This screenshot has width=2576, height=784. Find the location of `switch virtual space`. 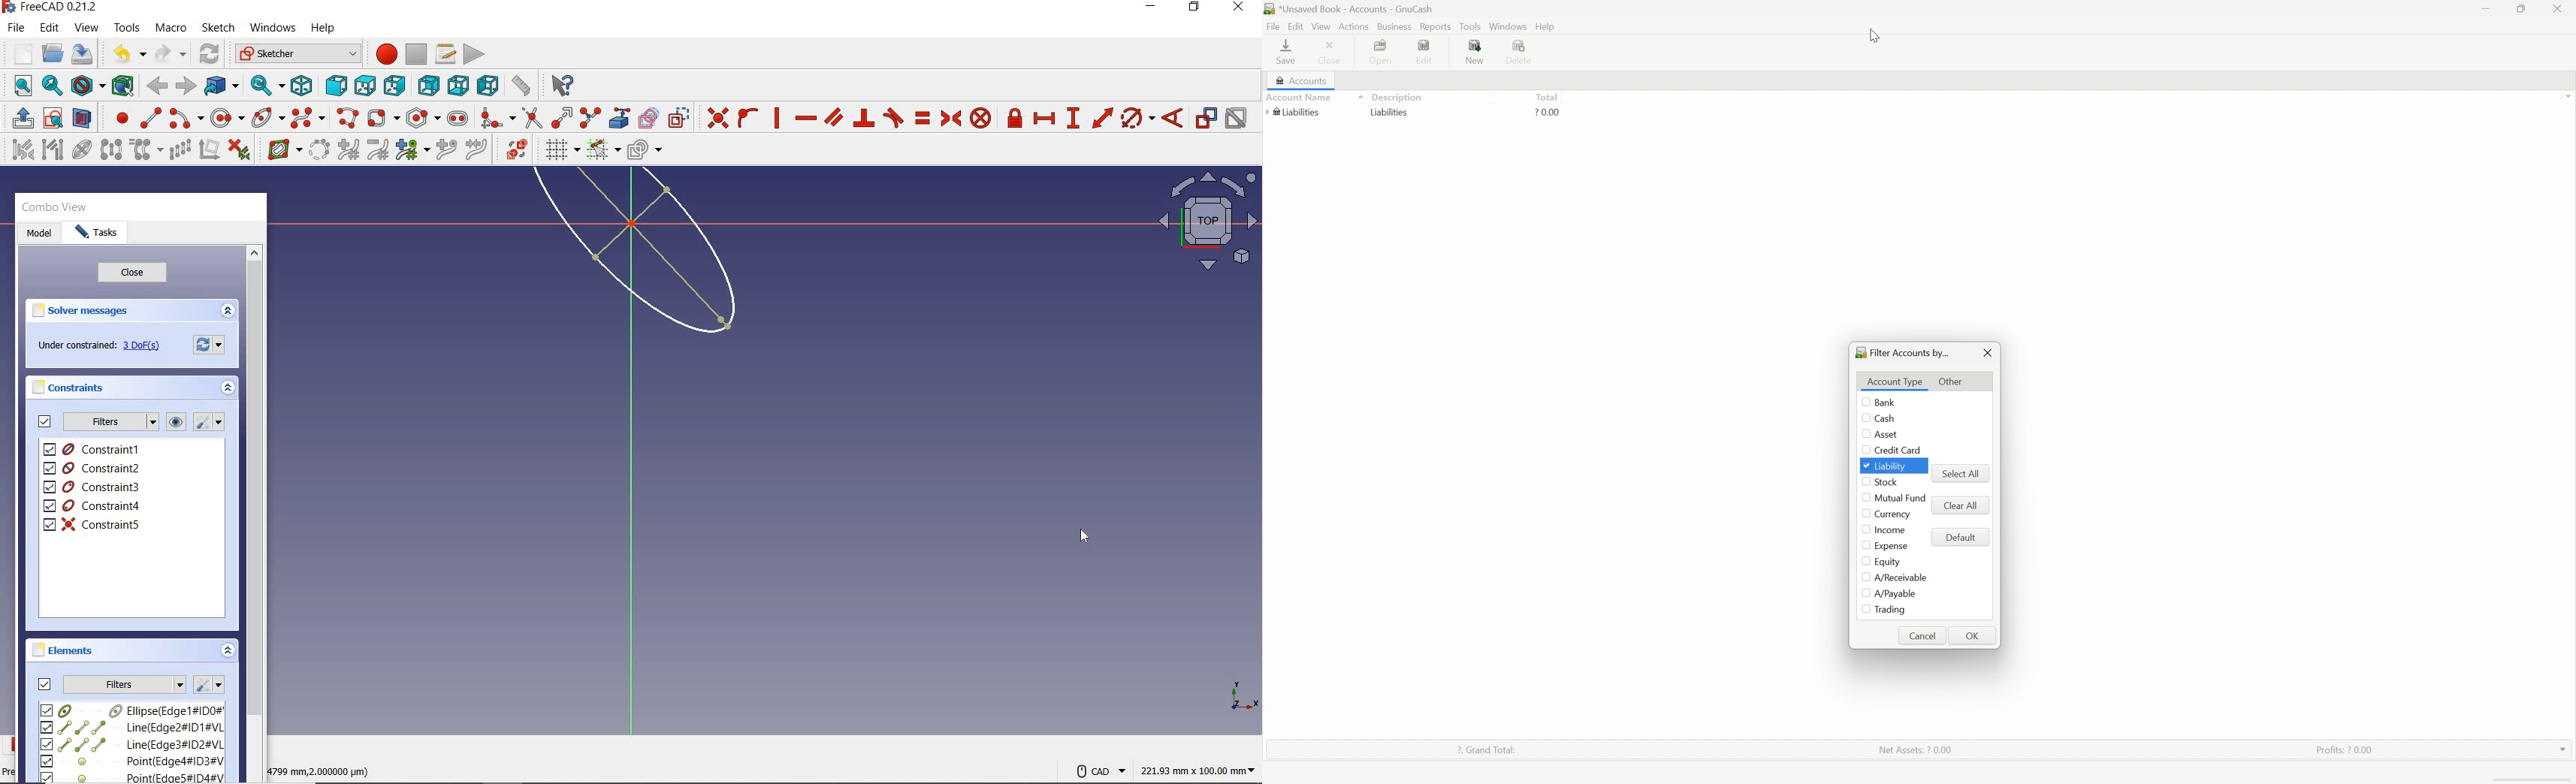

switch virtual space is located at coordinates (516, 149).